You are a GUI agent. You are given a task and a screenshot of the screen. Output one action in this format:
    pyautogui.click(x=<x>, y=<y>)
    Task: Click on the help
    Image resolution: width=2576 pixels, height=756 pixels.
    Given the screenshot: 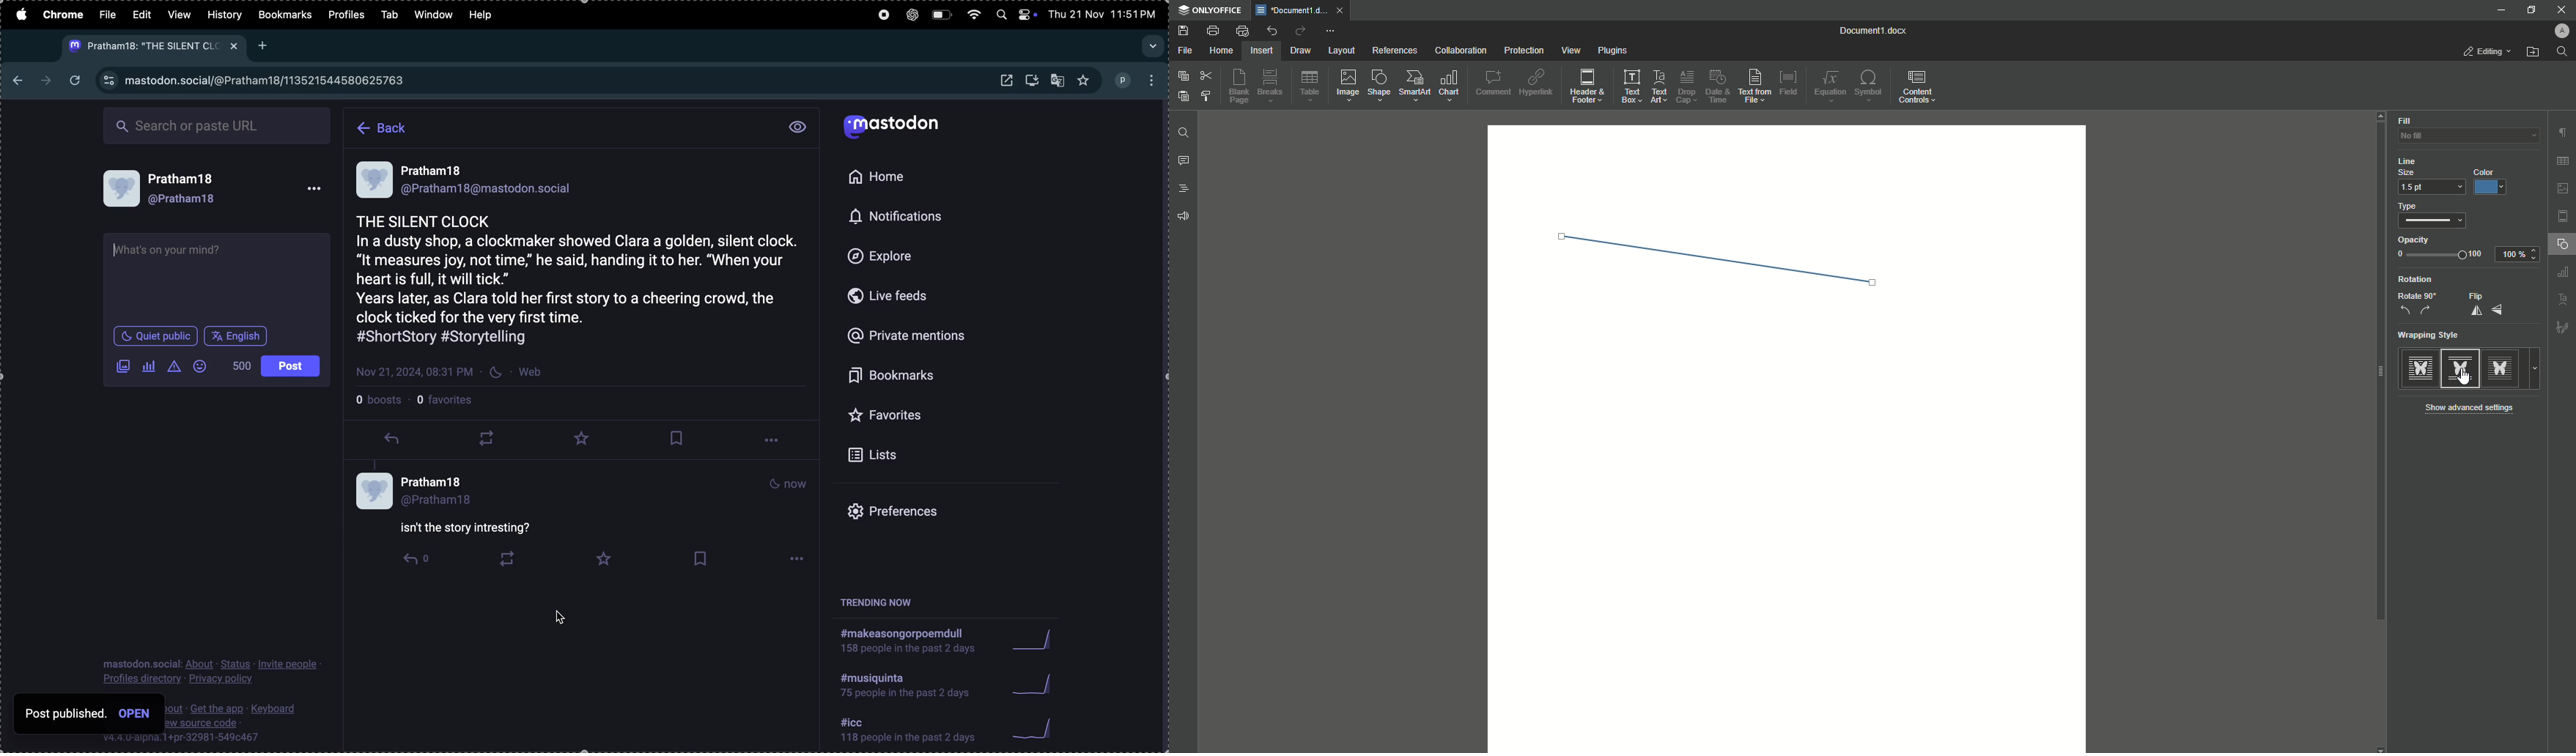 What is the action you would take?
    pyautogui.click(x=486, y=17)
    